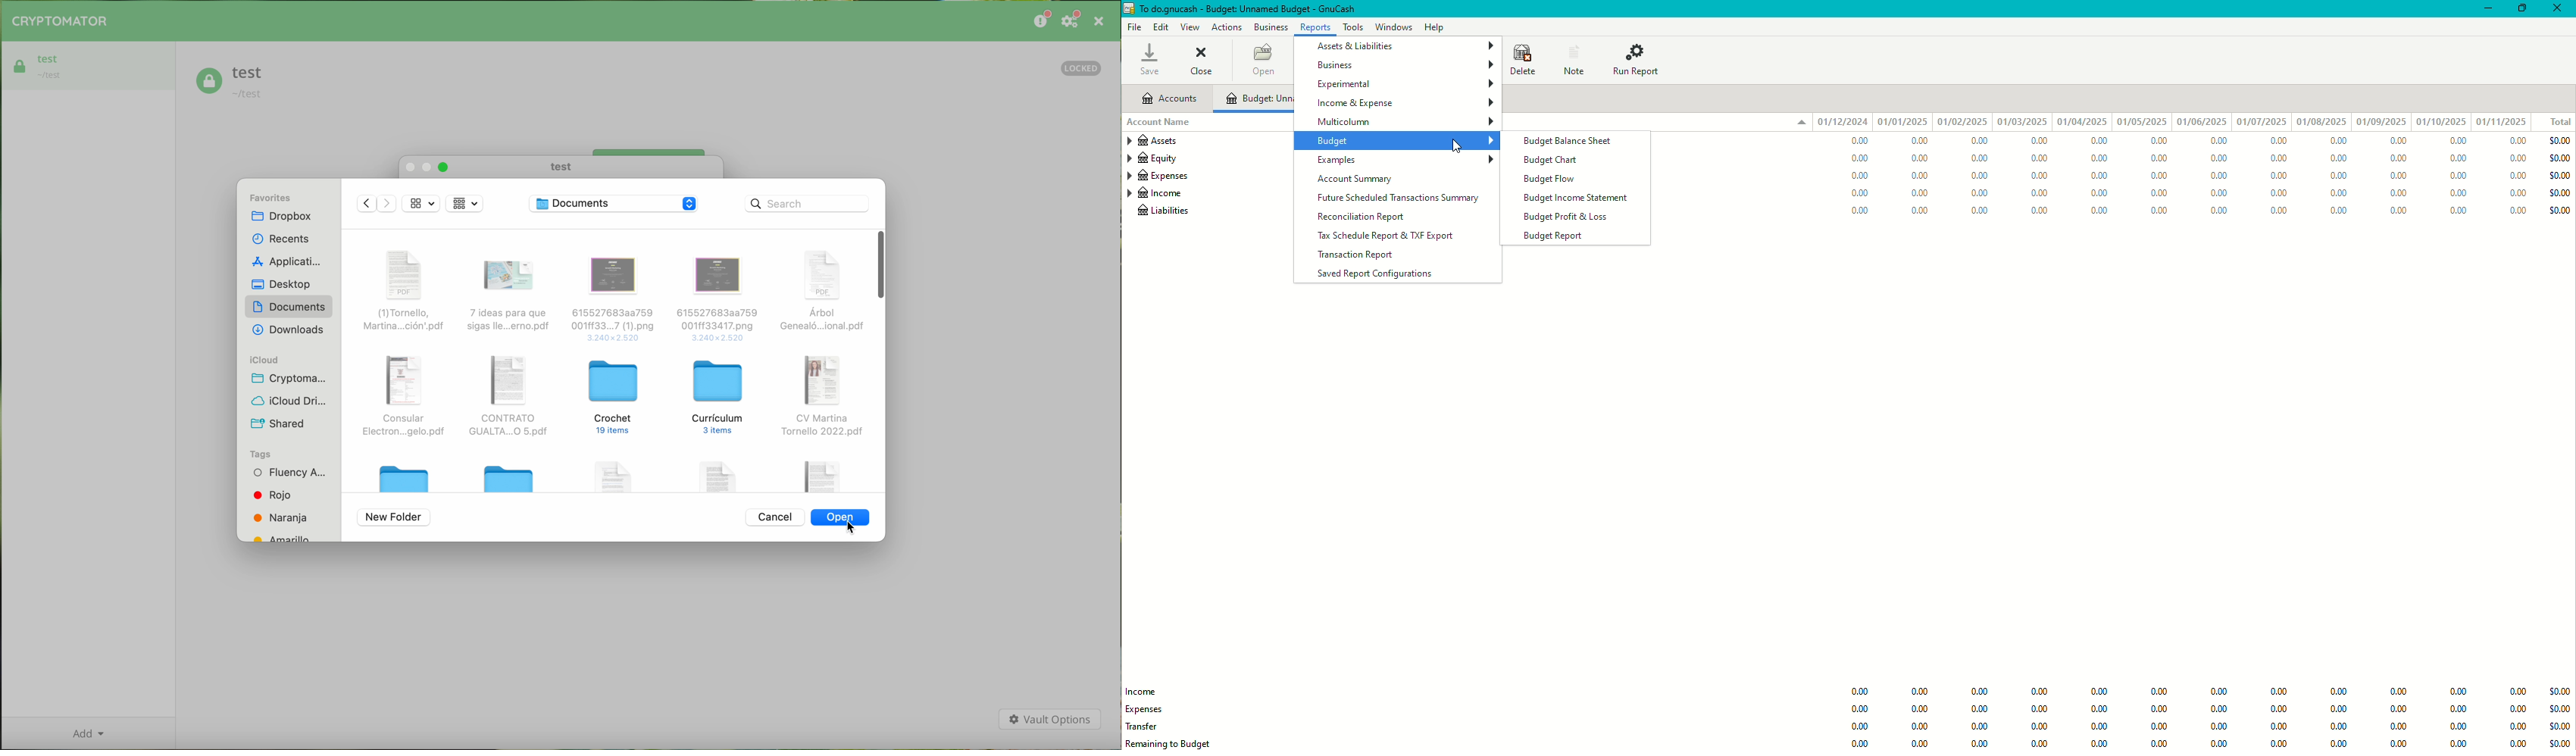 This screenshot has height=756, width=2576. What do you see at coordinates (2038, 193) in the screenshot?
I see `0.00` at bounding box center [2038, 193].